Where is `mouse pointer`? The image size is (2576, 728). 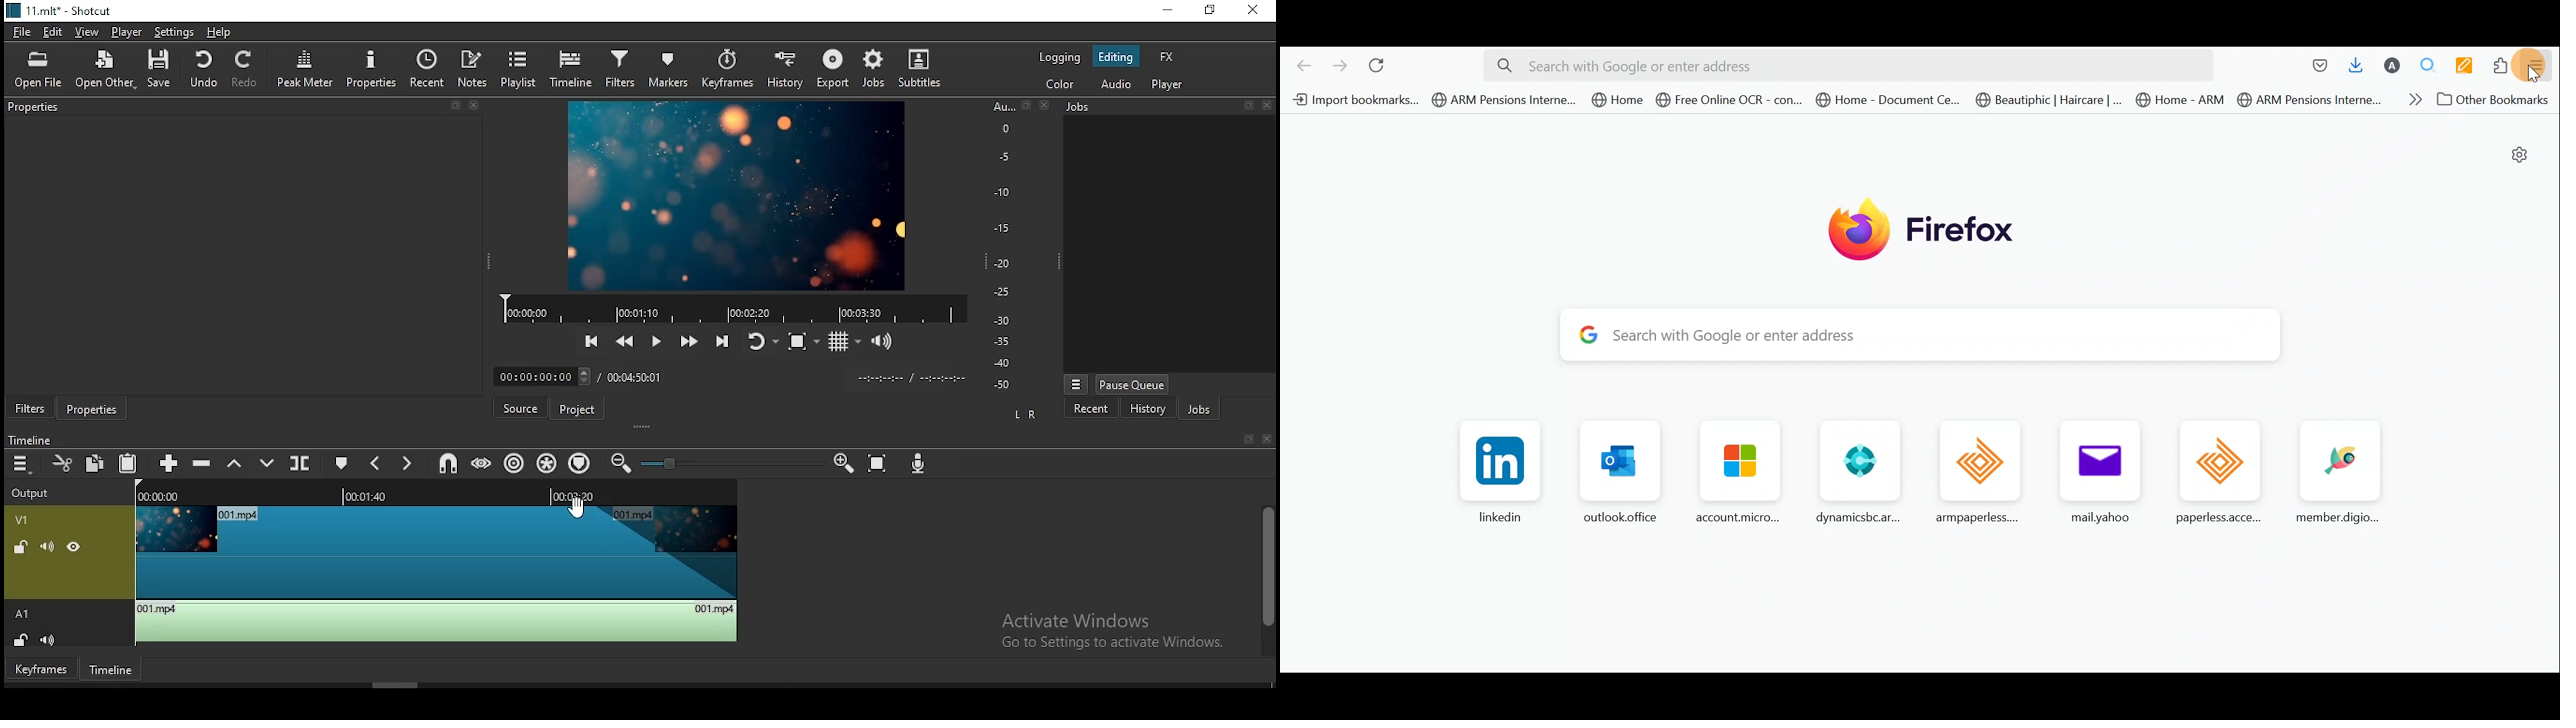
mouse pointer is located at coordinates (583, 511).